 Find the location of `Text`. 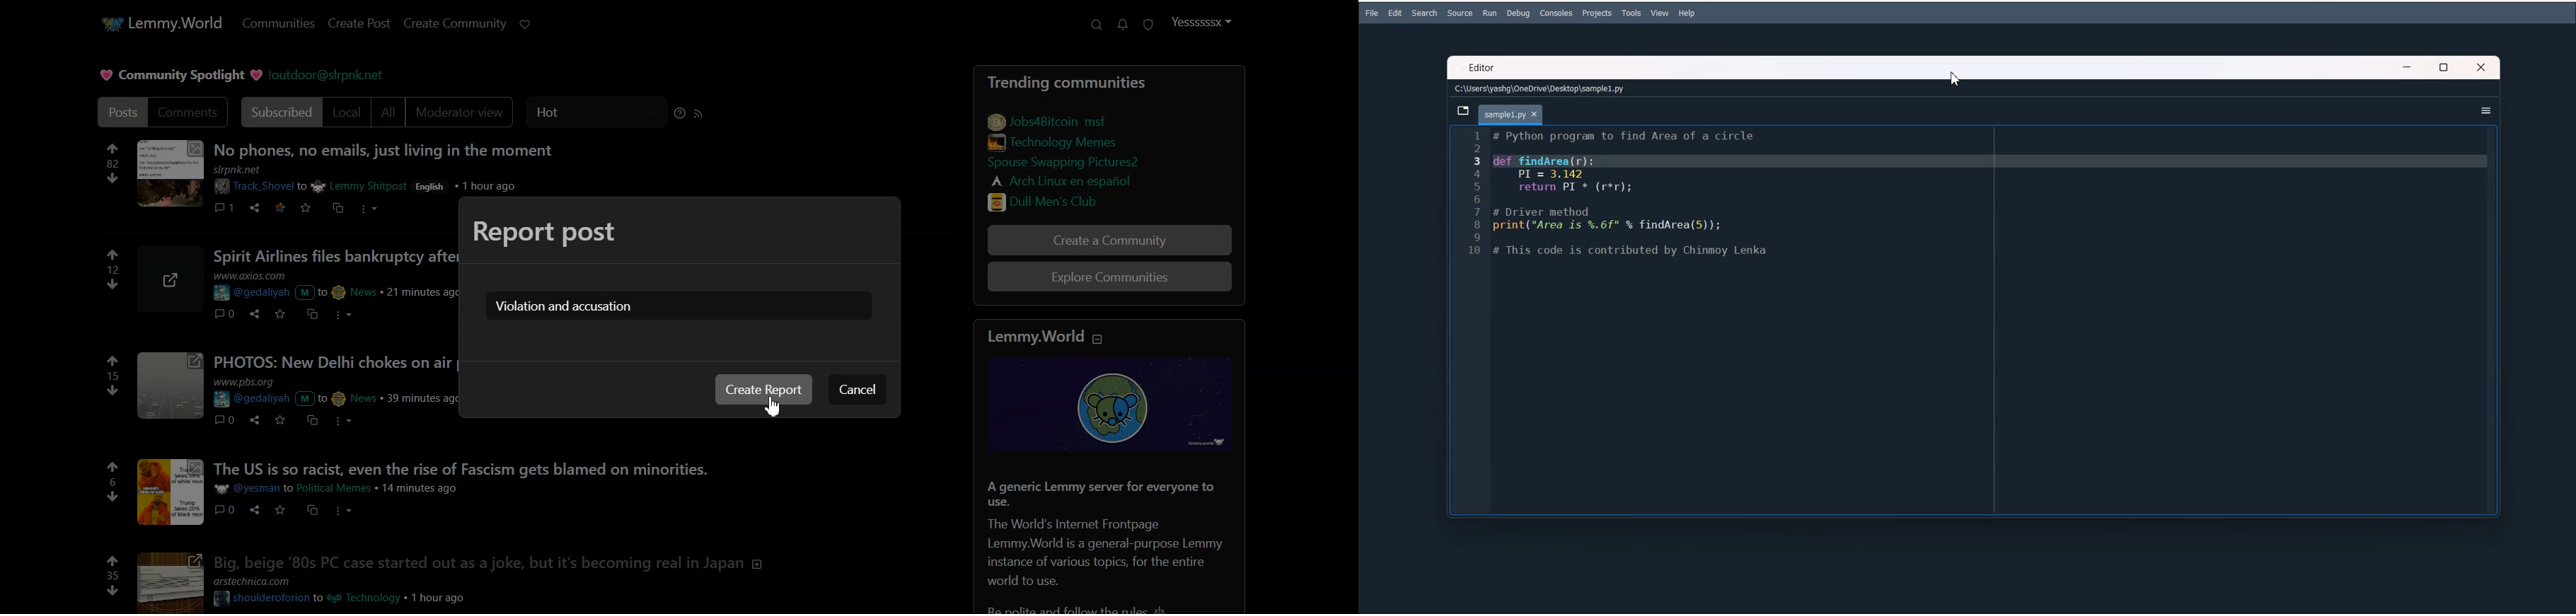

Text is located at coordinates (1113, 539).